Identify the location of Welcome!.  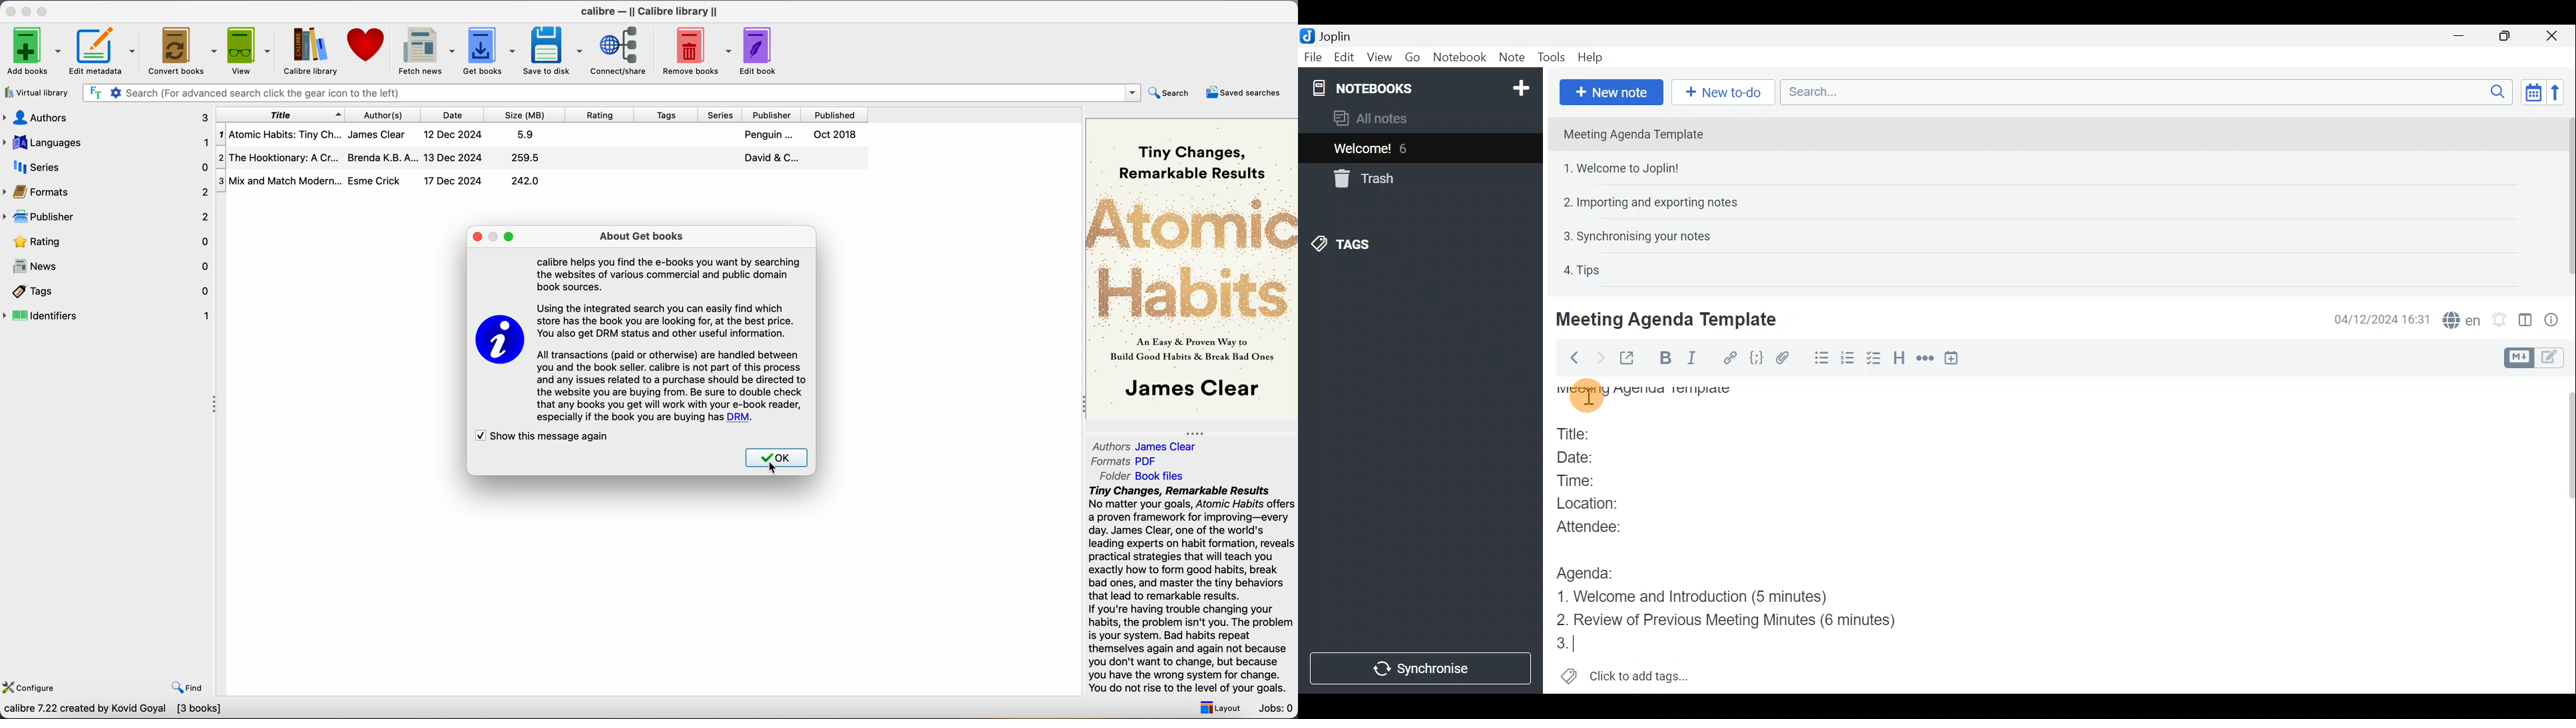
(1363, 150).